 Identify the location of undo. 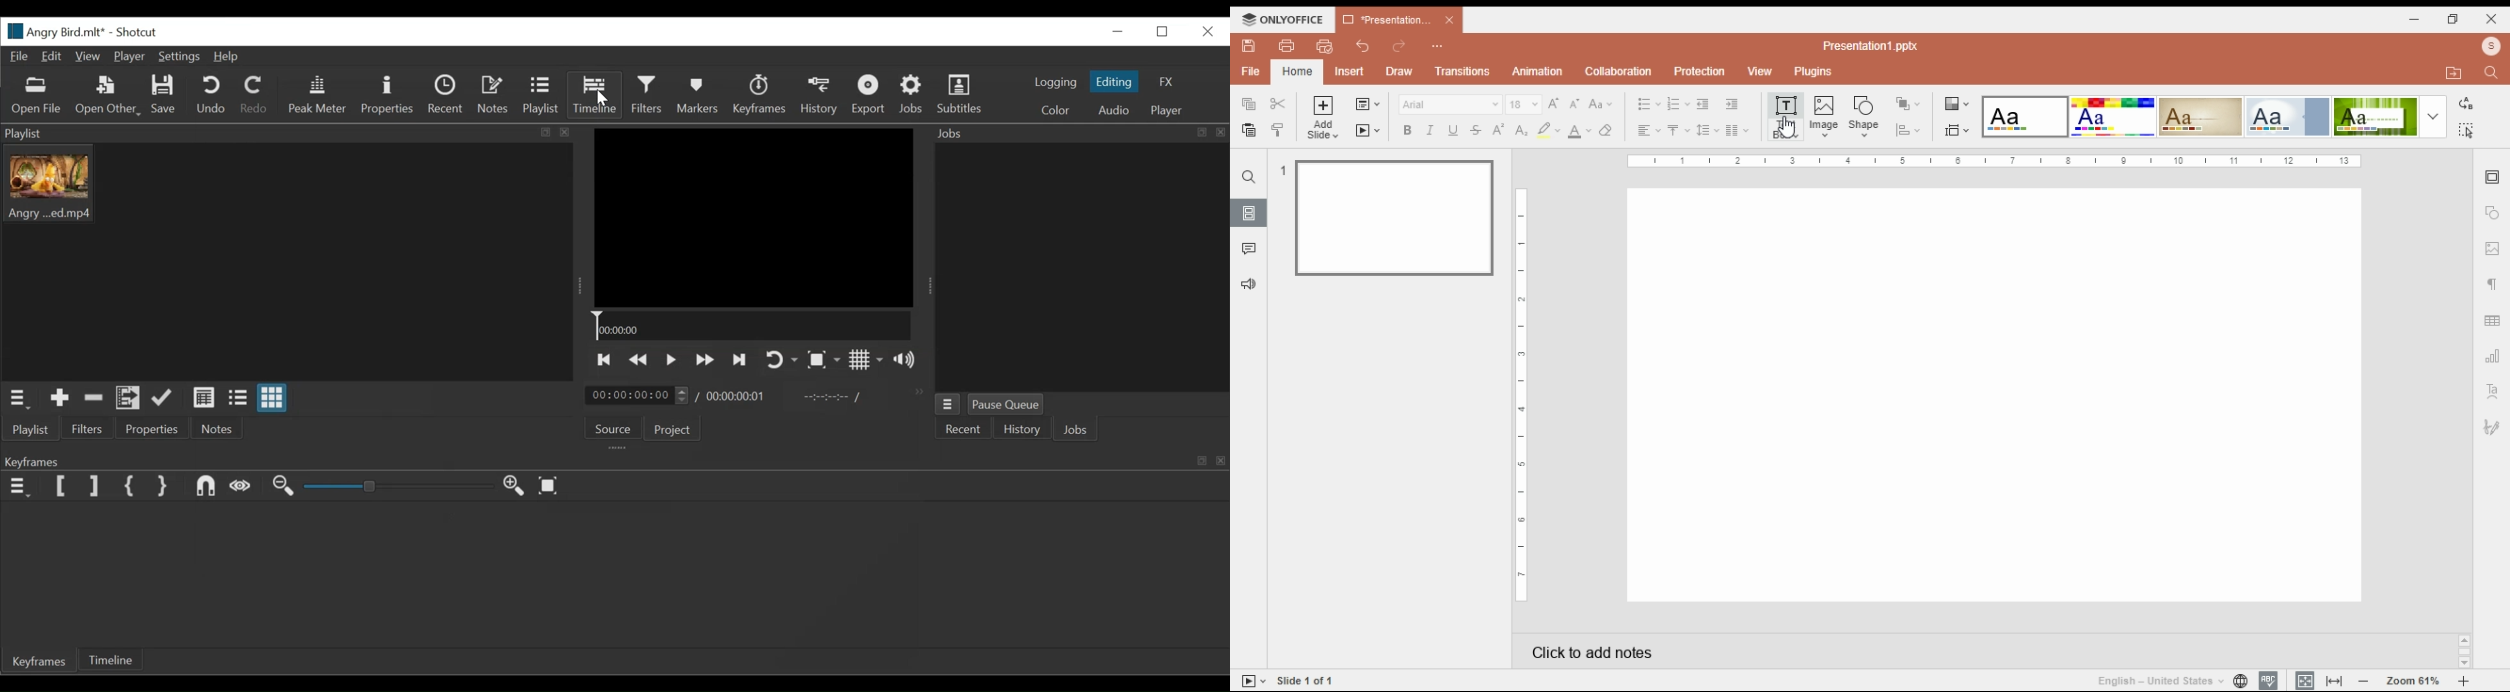
(1365, 47).